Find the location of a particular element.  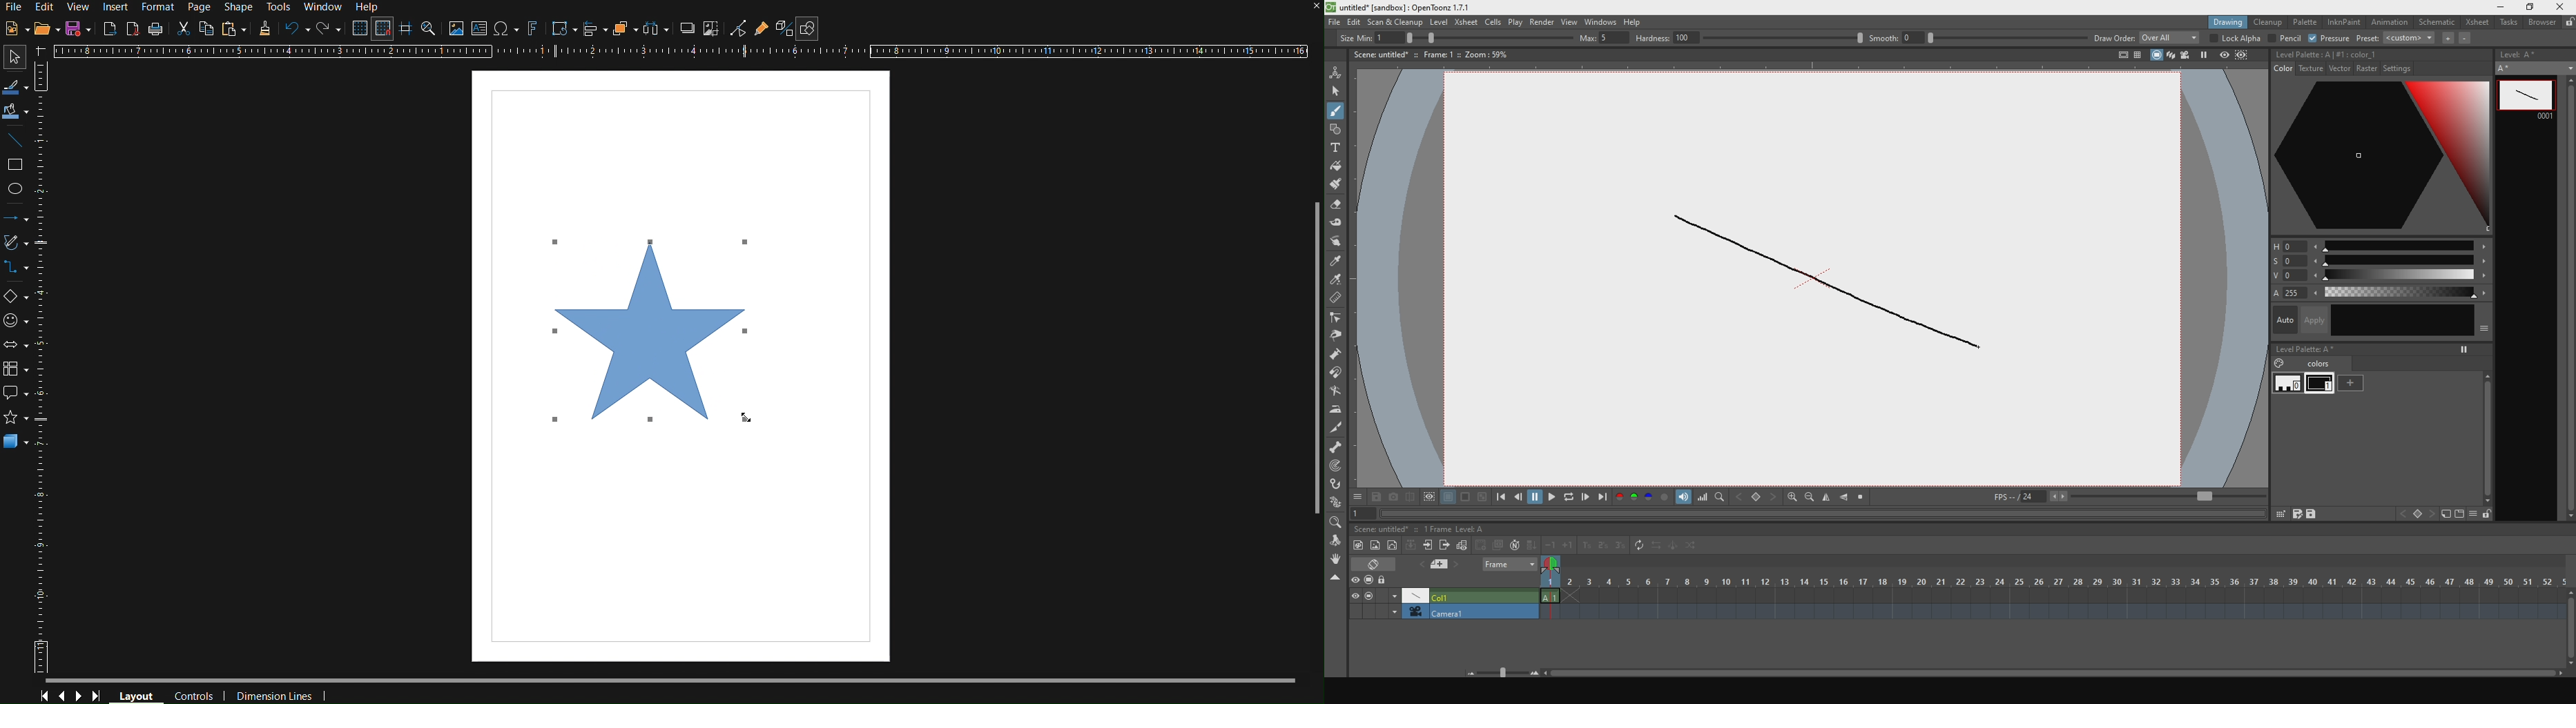

smooth is located at coordinates (1976, 37).